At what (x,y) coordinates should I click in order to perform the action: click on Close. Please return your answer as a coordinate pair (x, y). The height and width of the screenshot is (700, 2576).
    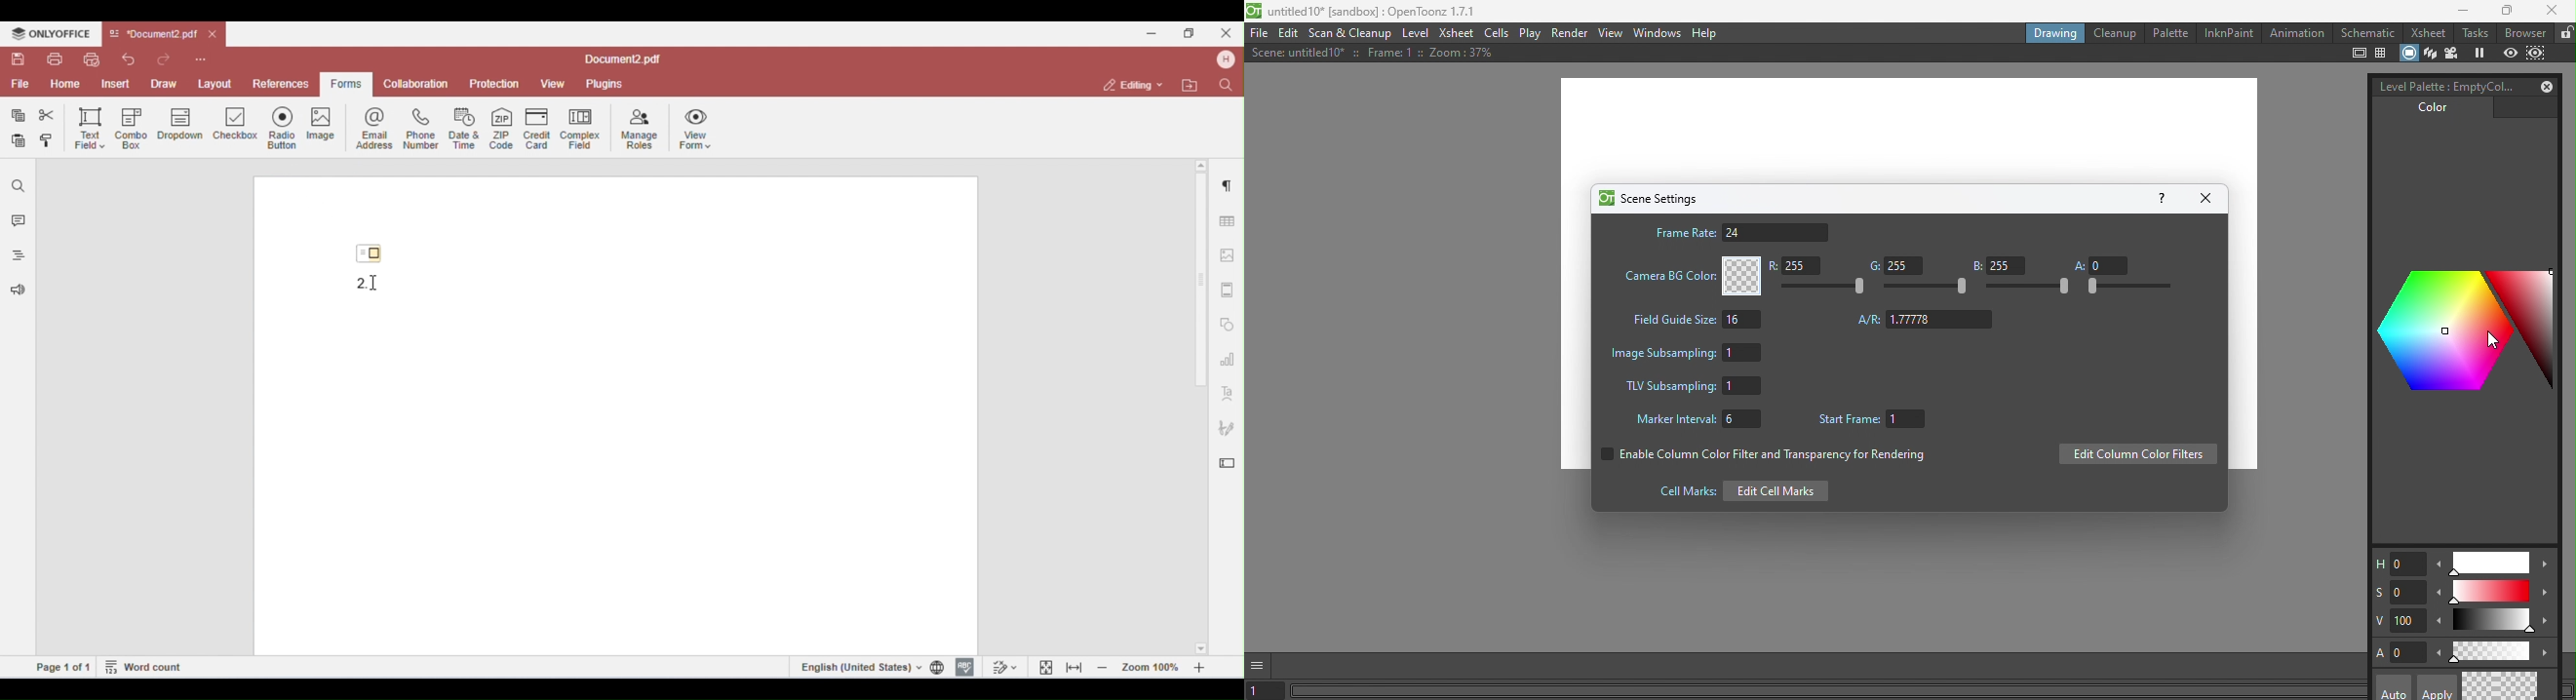
    Looking at the image, I should click on (2543, 86).